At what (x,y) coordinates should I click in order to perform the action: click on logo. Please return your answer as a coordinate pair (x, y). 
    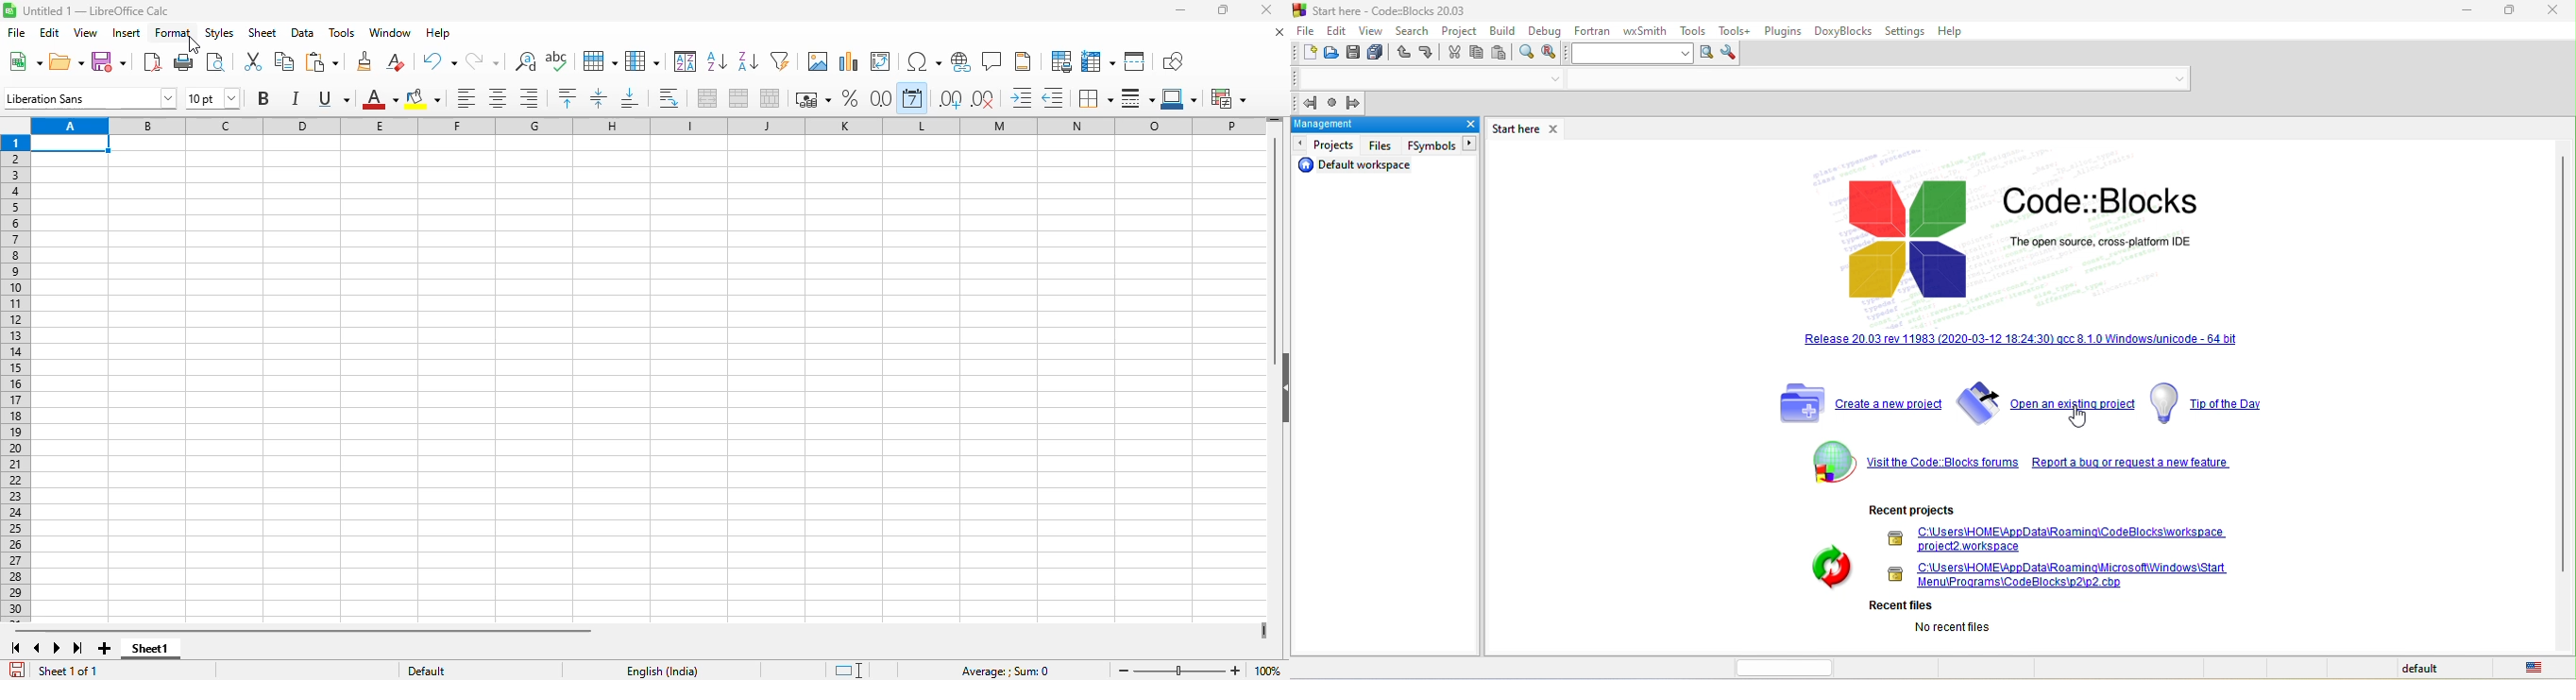
    Looking at the image, I should click on (9, 10).